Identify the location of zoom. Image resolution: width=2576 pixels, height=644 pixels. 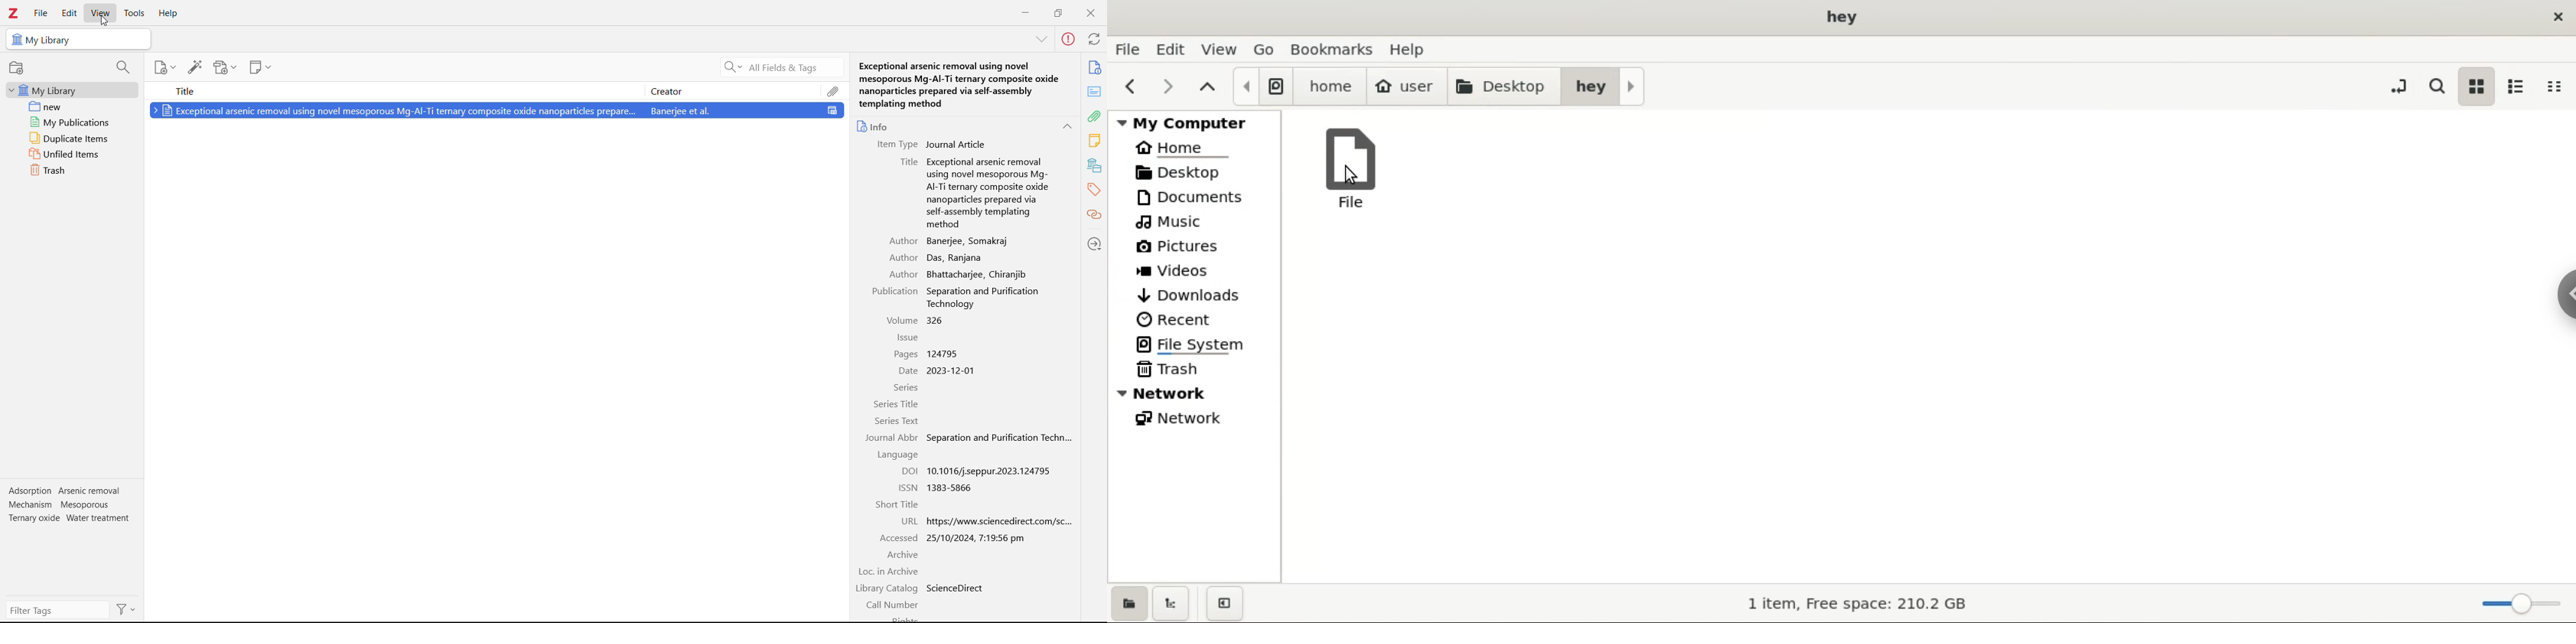
(2519, 604).